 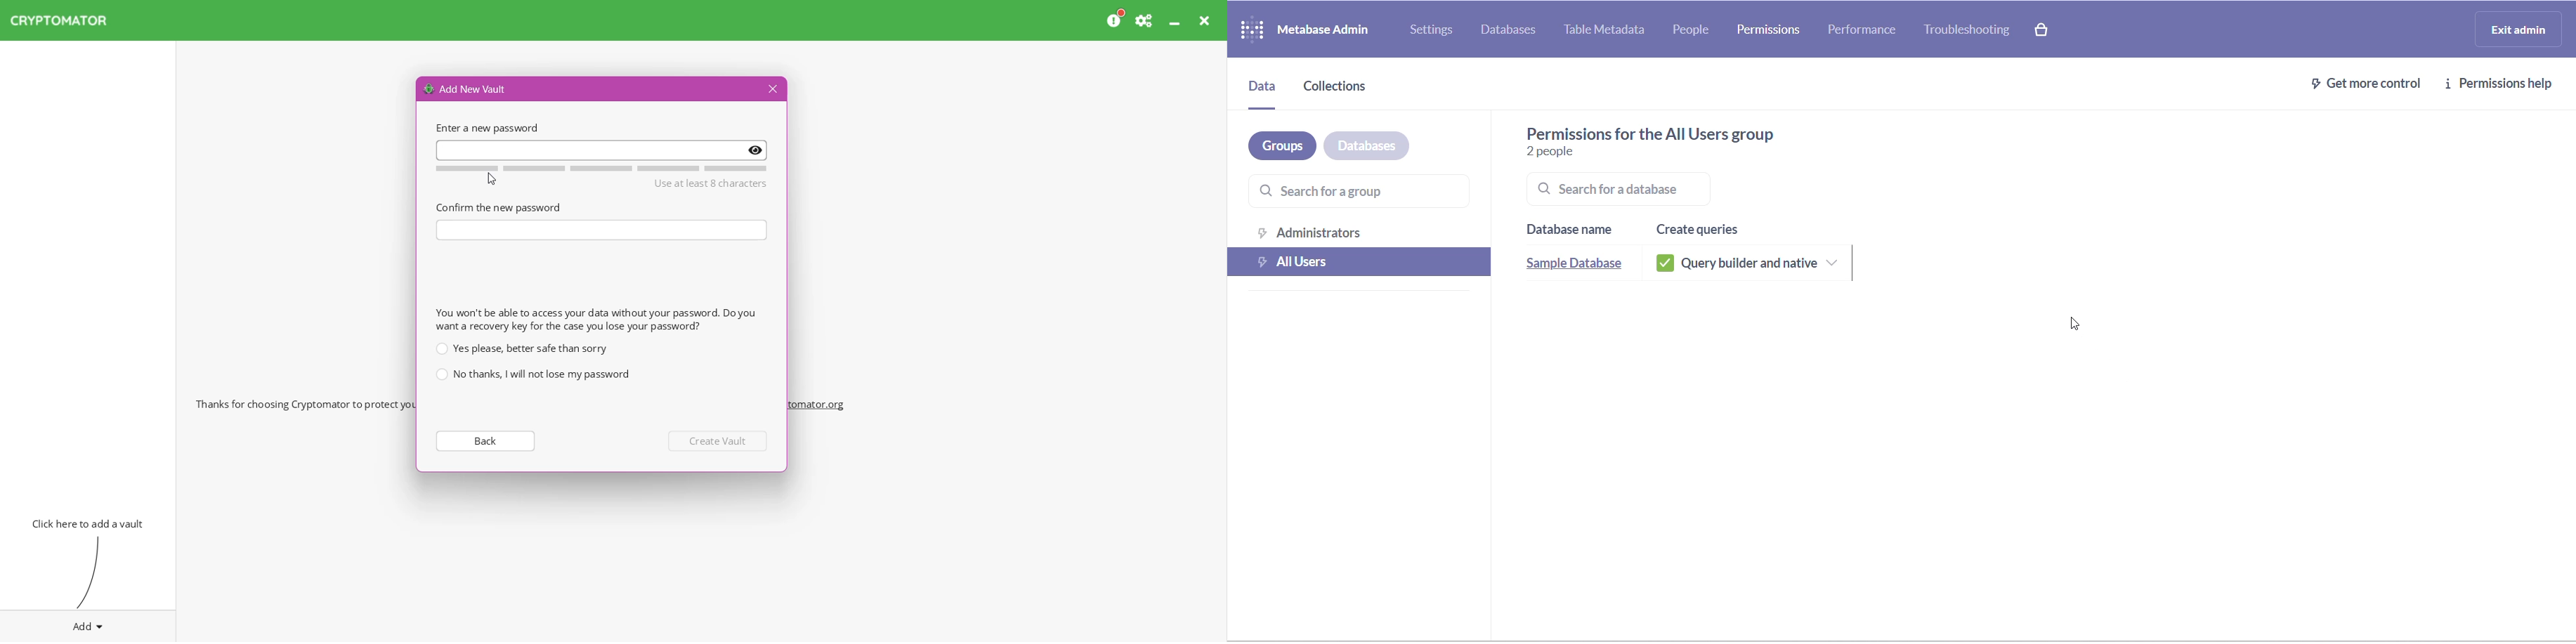 What do you see at coordinates (1654, 188) in the screenshot?
I see `search bar` at bounding box center [1654, 188].